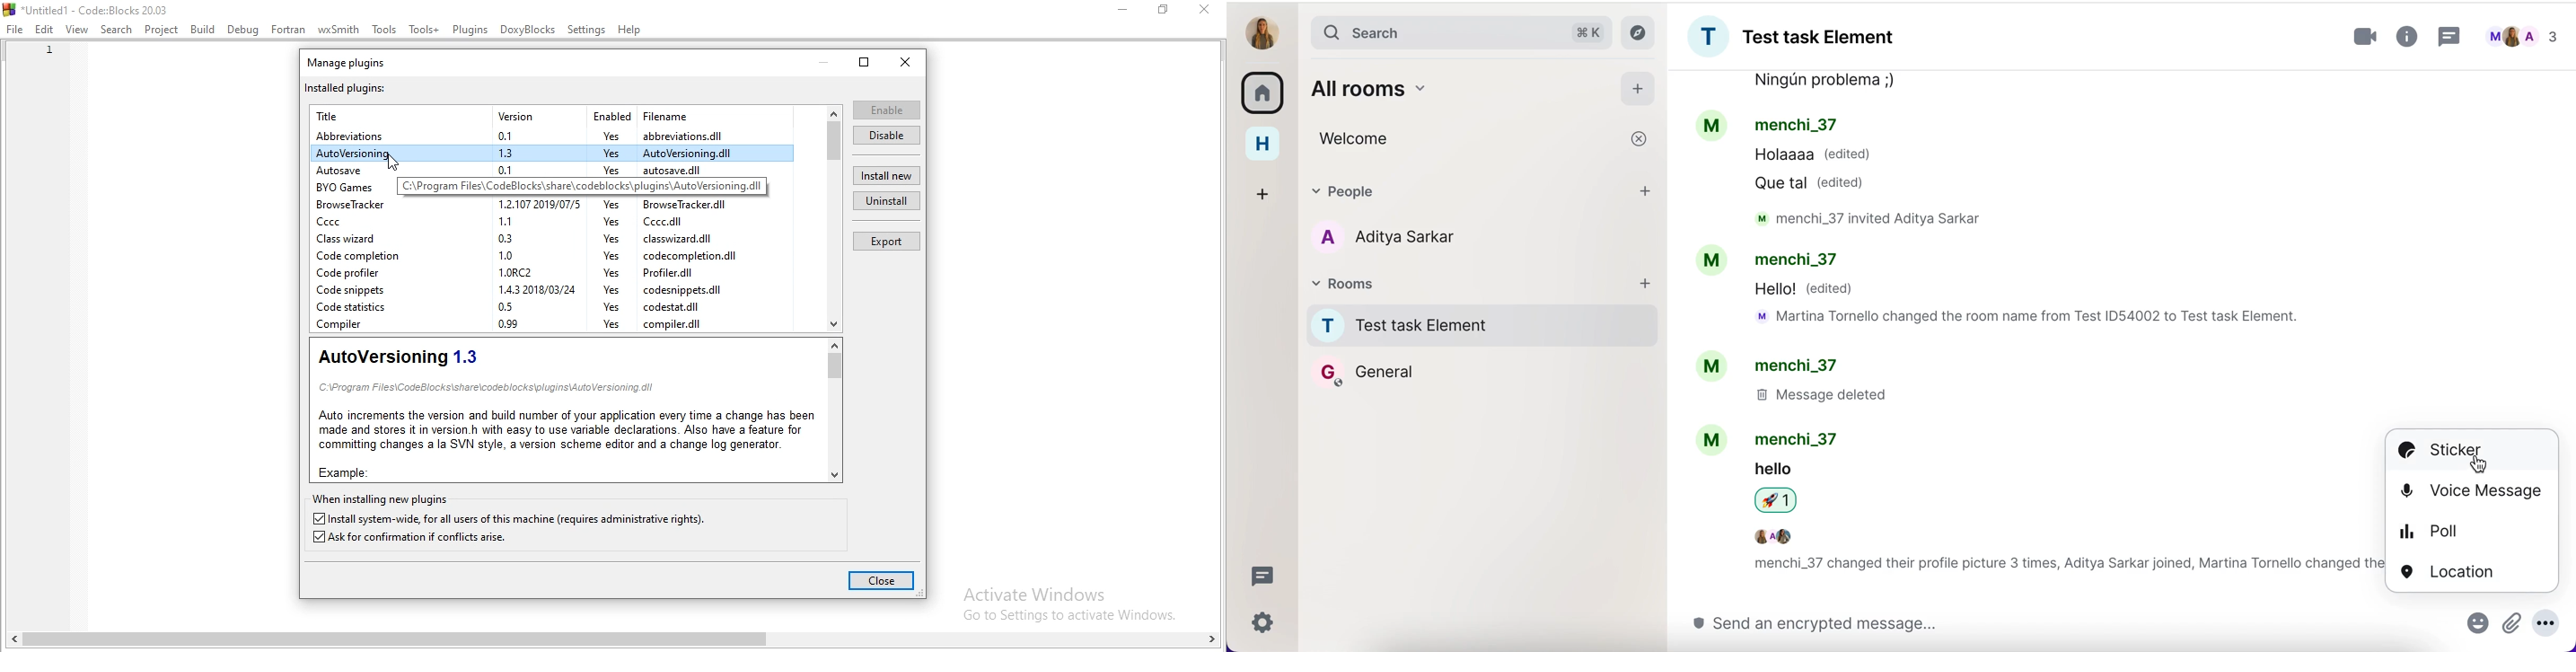 The width and height of the screenshot is (2576, 672). I want to click on manage plugins, so click(354, 62).